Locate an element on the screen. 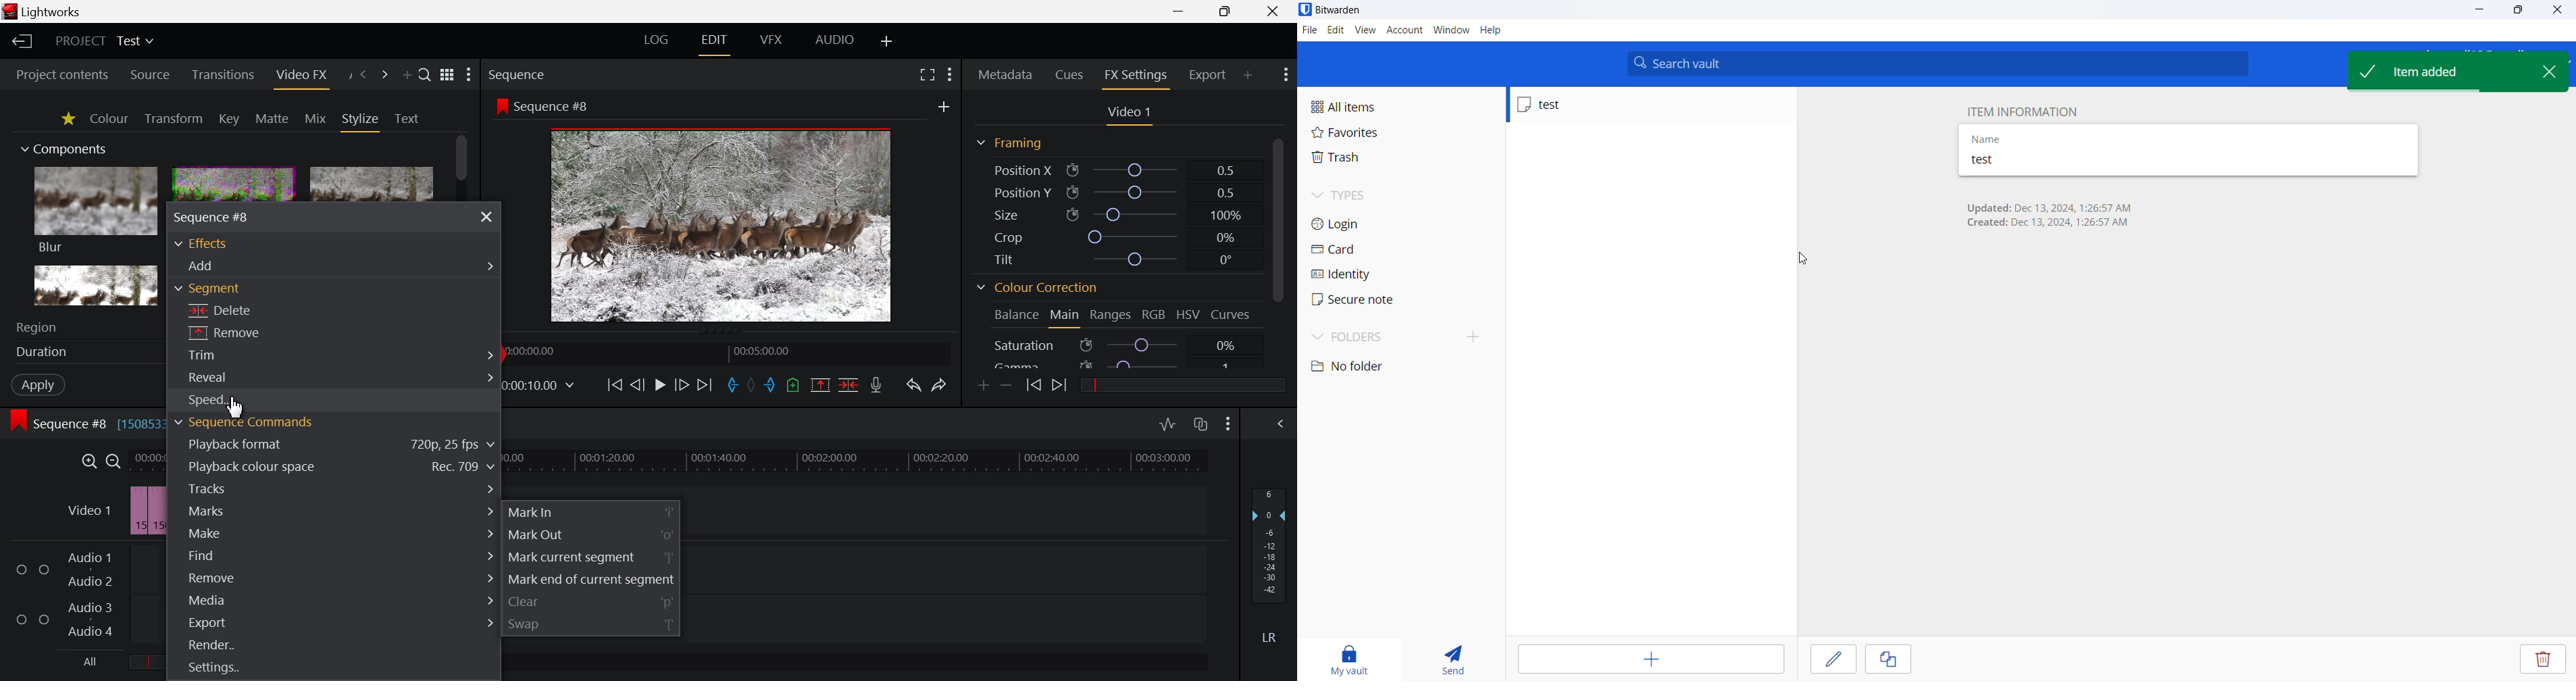 The image size is (2576, 700). Show Settings is located at coordinates (1228, 426).